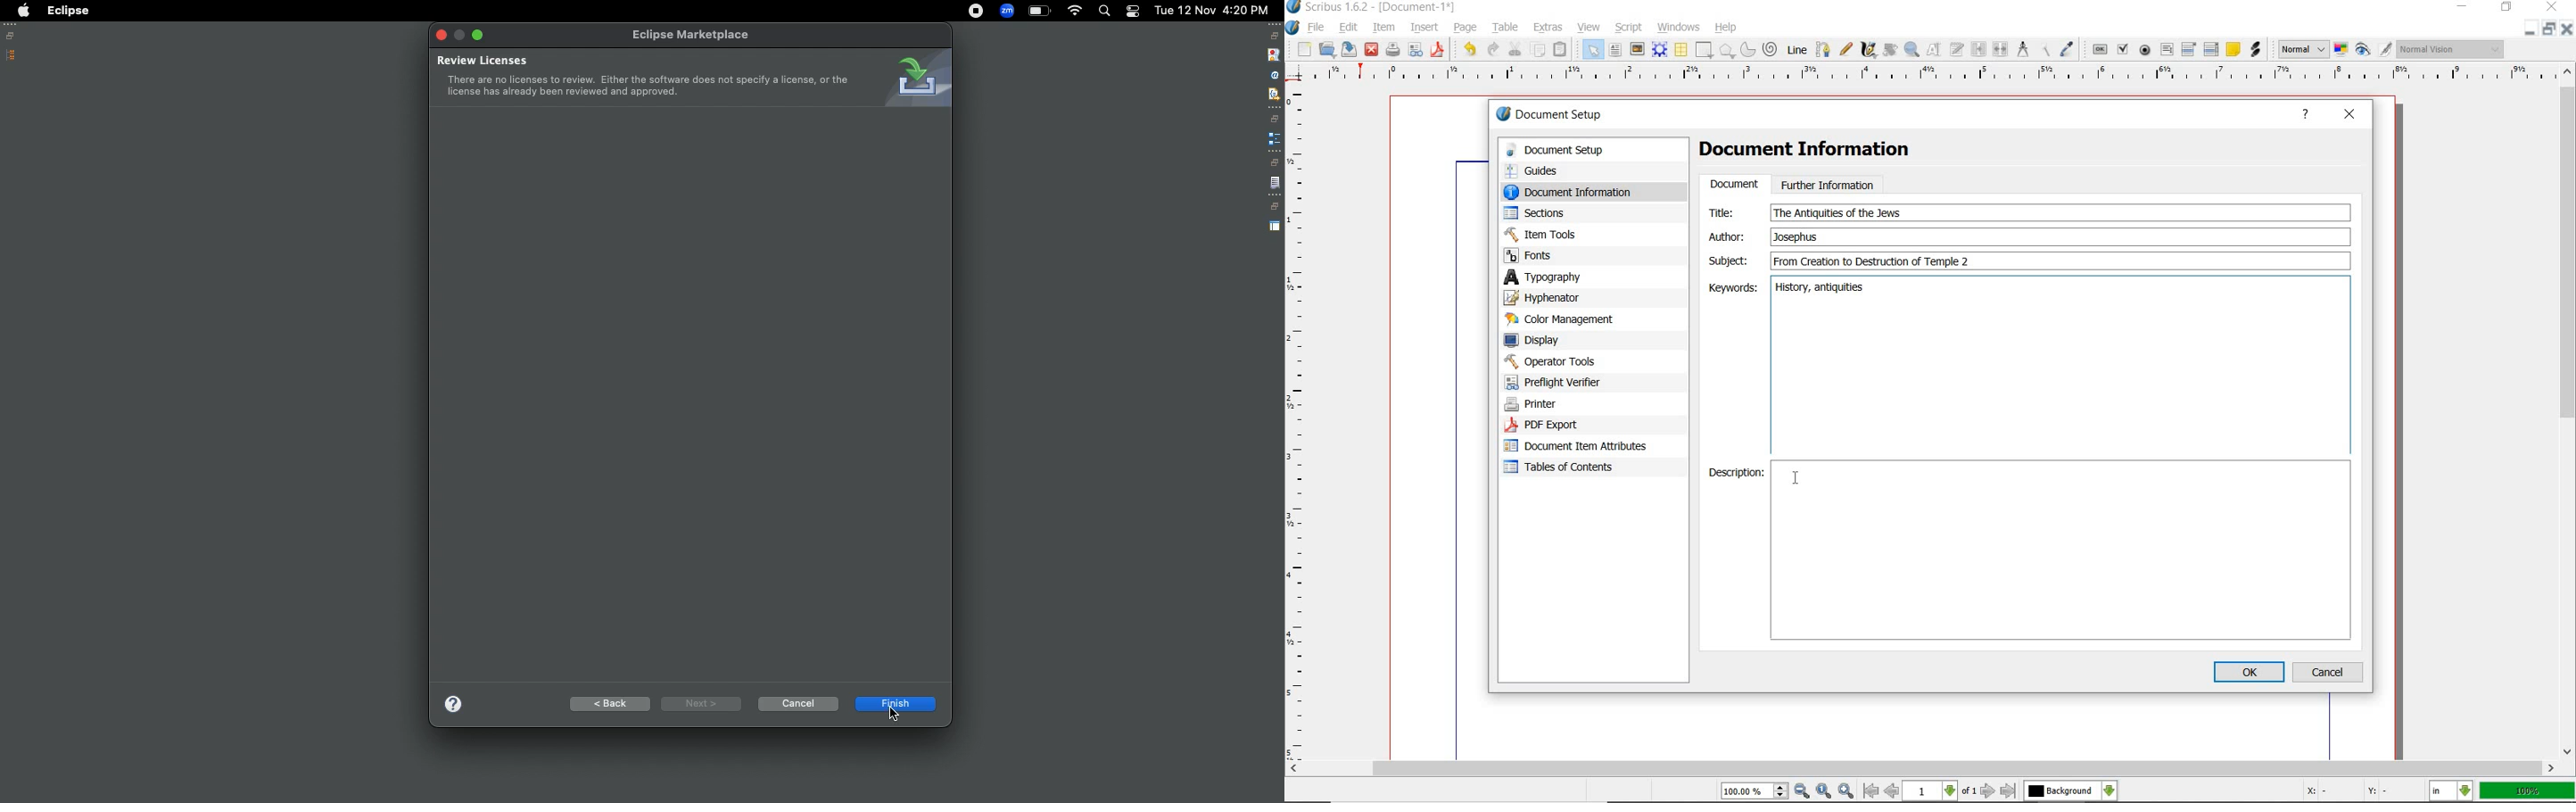 The width and height of the screenshot is (2576, 812). What do you see at coordinates (2022, 49) in the screenshot?
I see `measurements` at bounding box center [2022, 49].